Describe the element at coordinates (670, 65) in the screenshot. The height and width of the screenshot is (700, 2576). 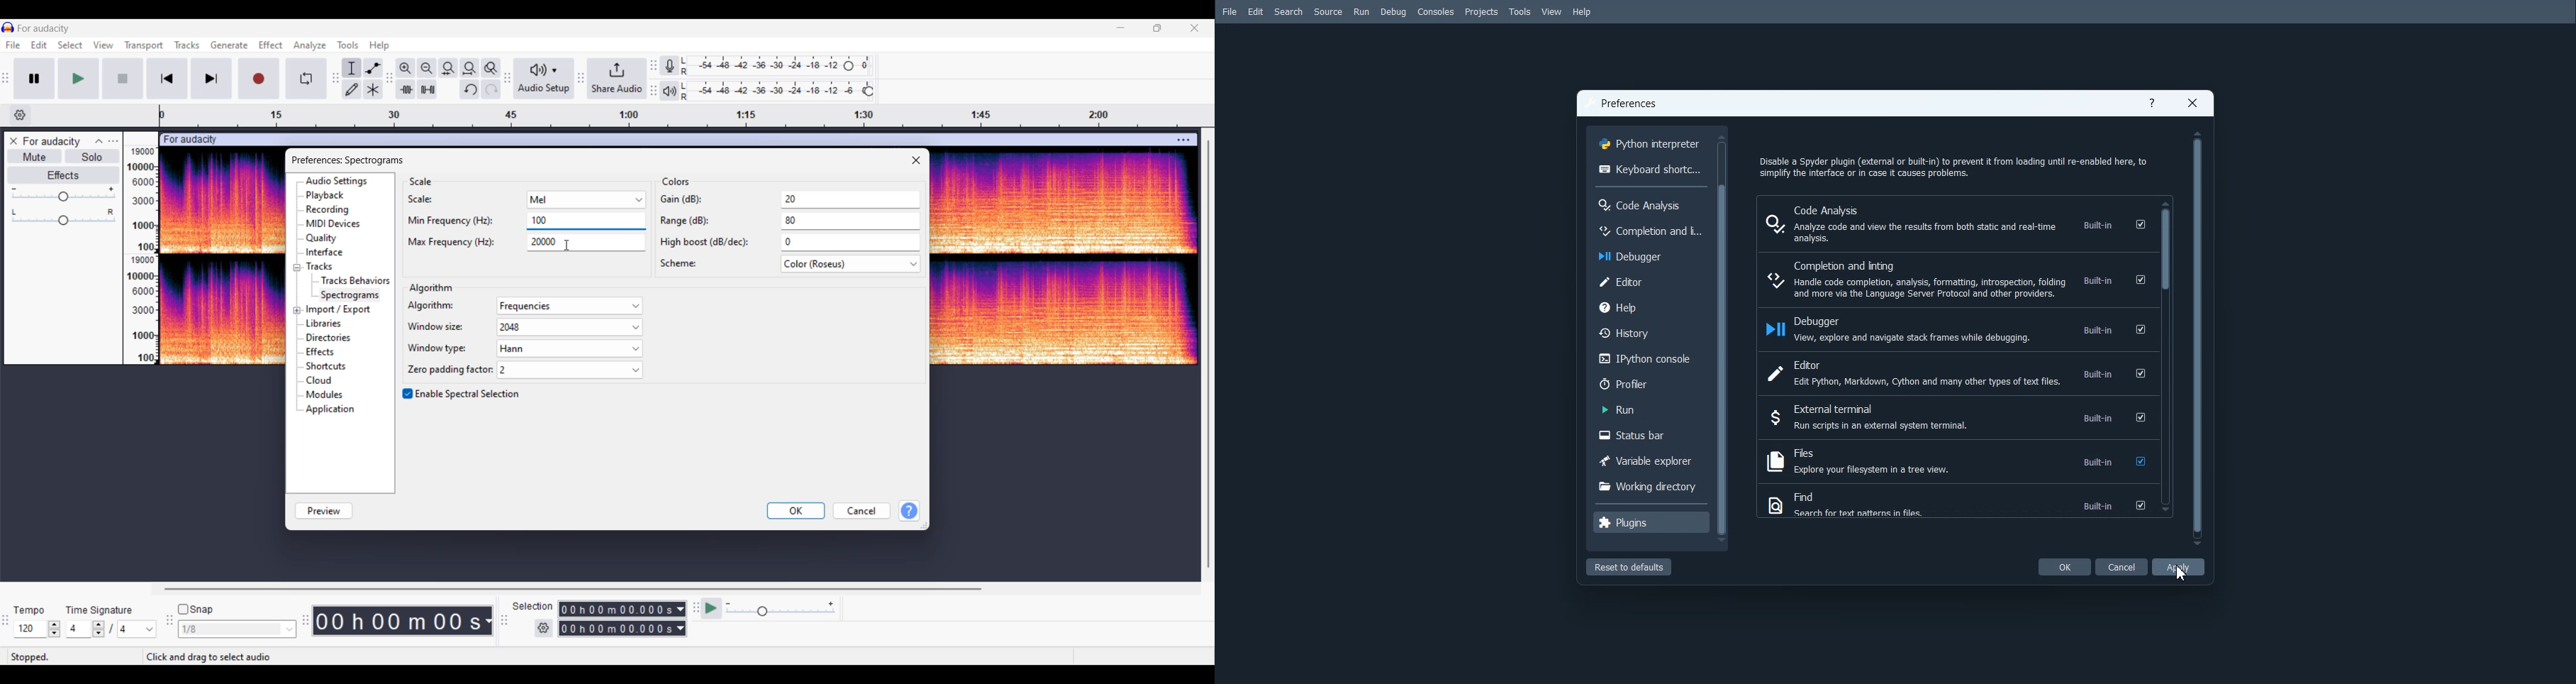
I see `Recording meter` at that location.